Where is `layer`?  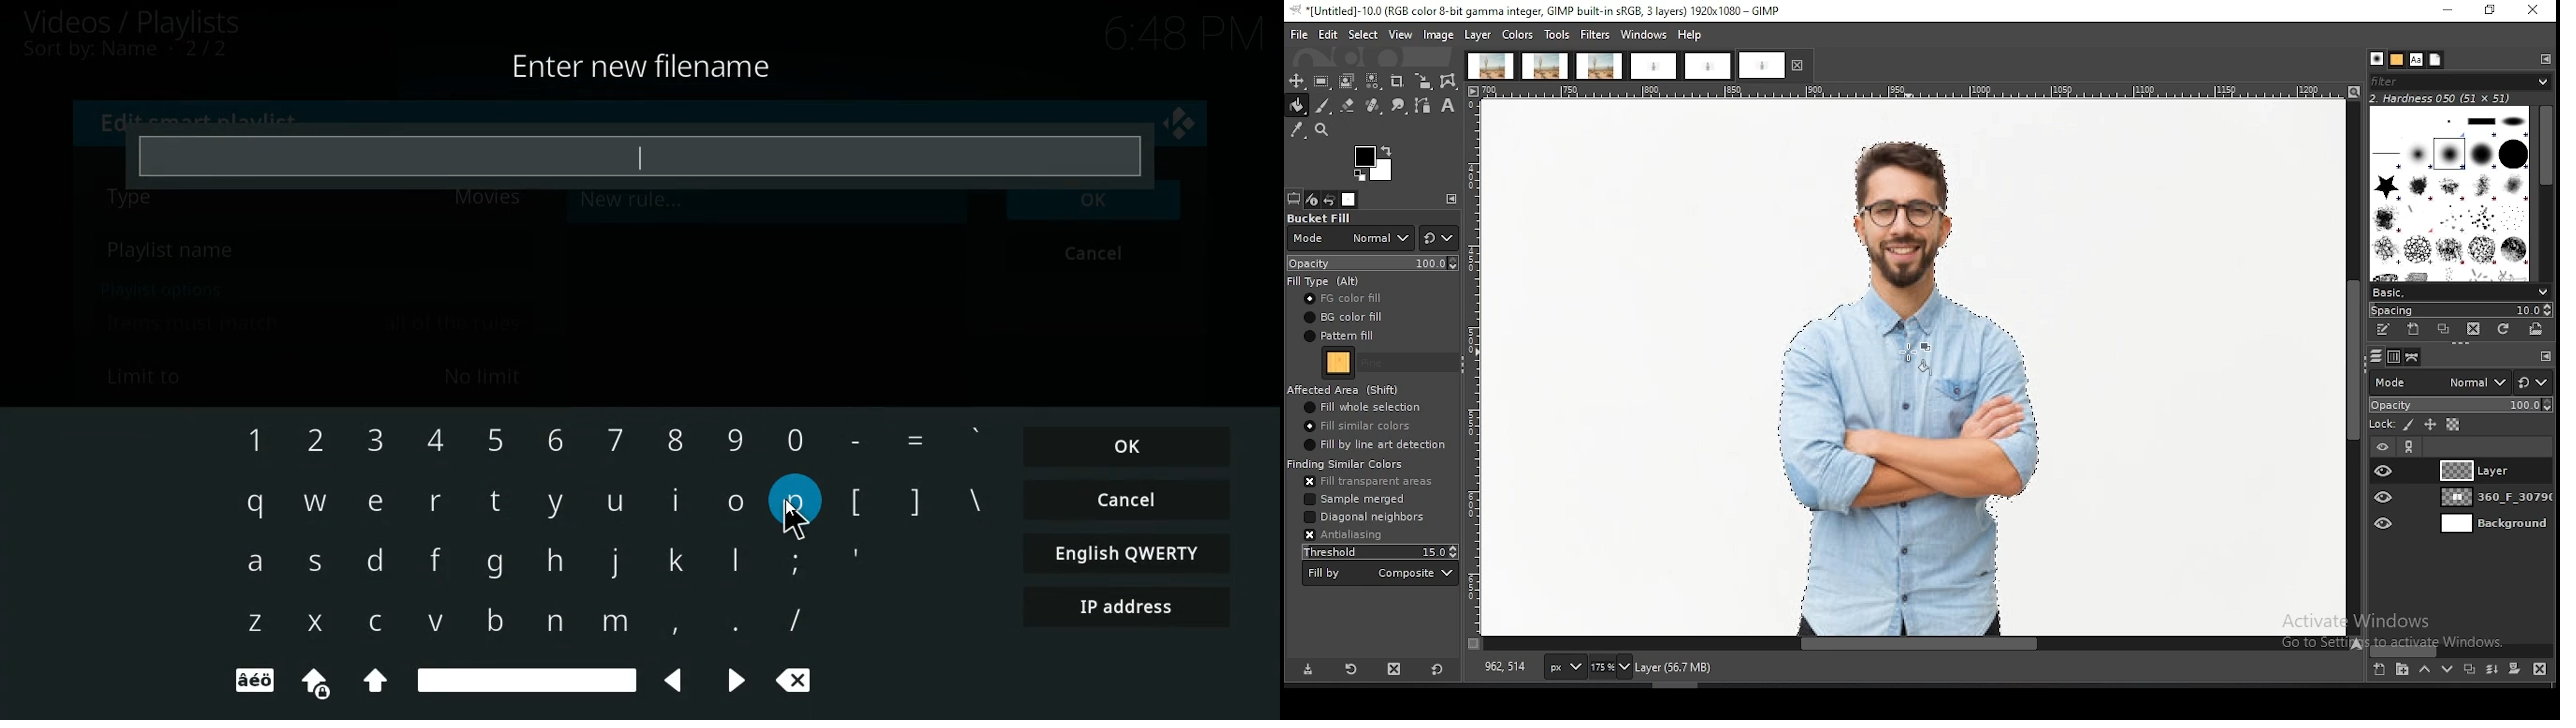 layer is located at coordinates (2492, 497).